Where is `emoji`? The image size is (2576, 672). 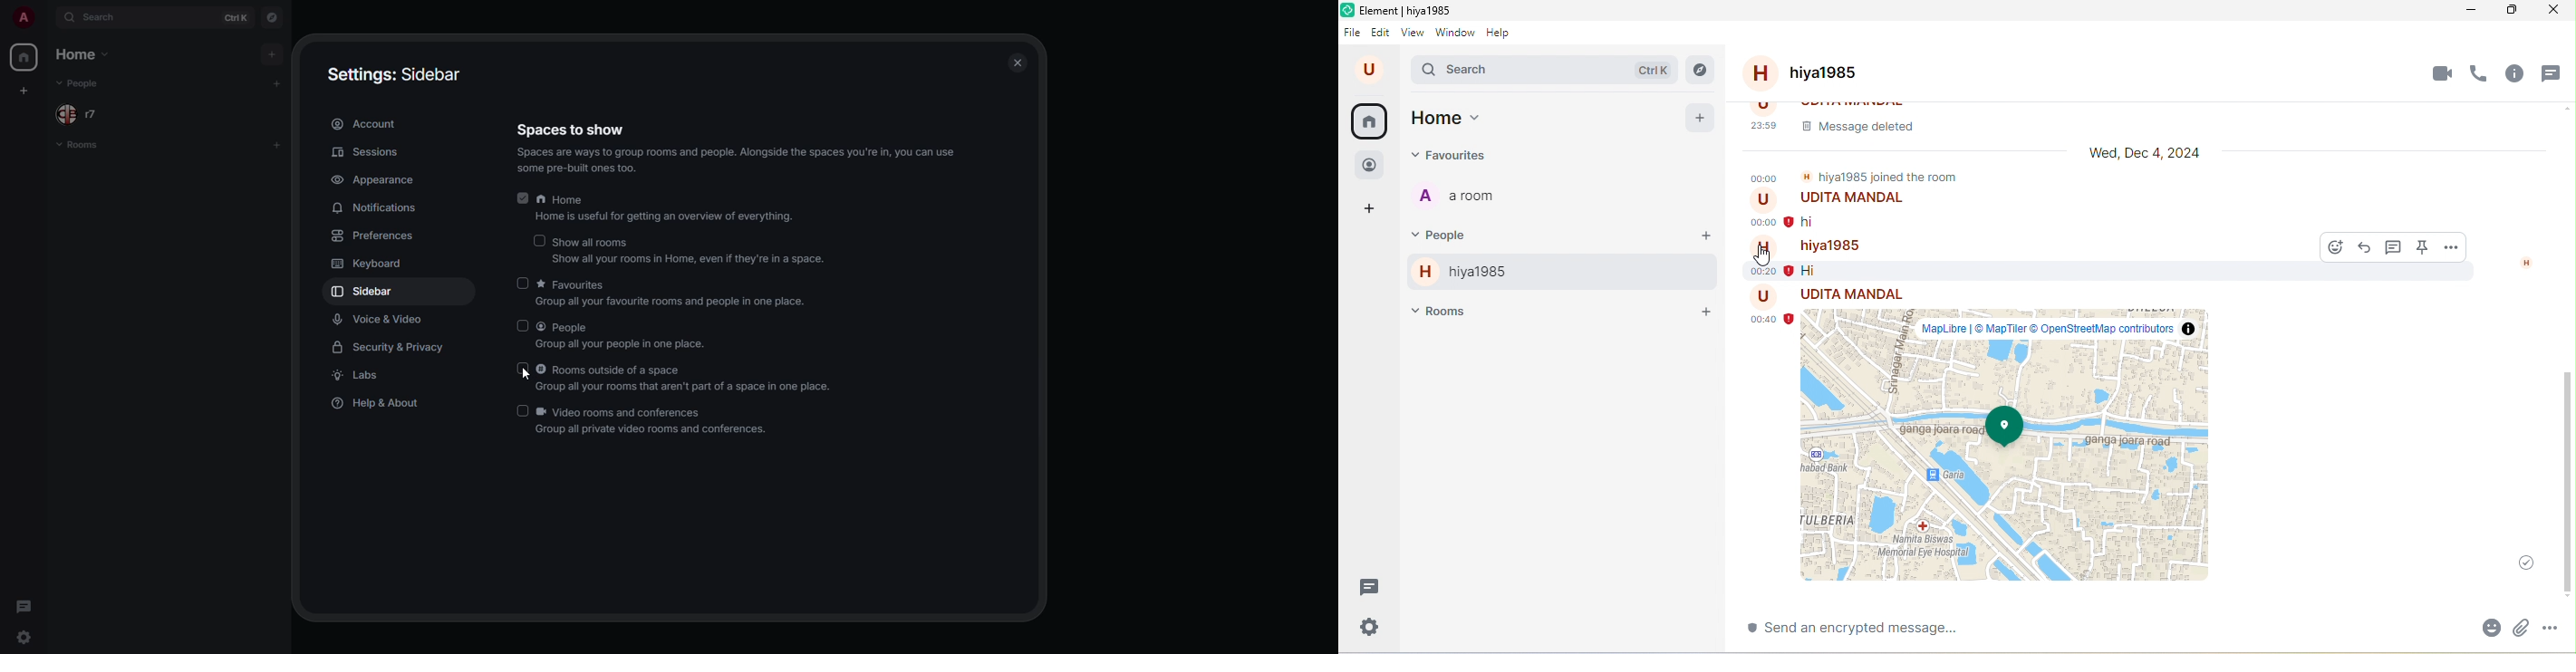
emoji is located at coordinates (2490, 626).